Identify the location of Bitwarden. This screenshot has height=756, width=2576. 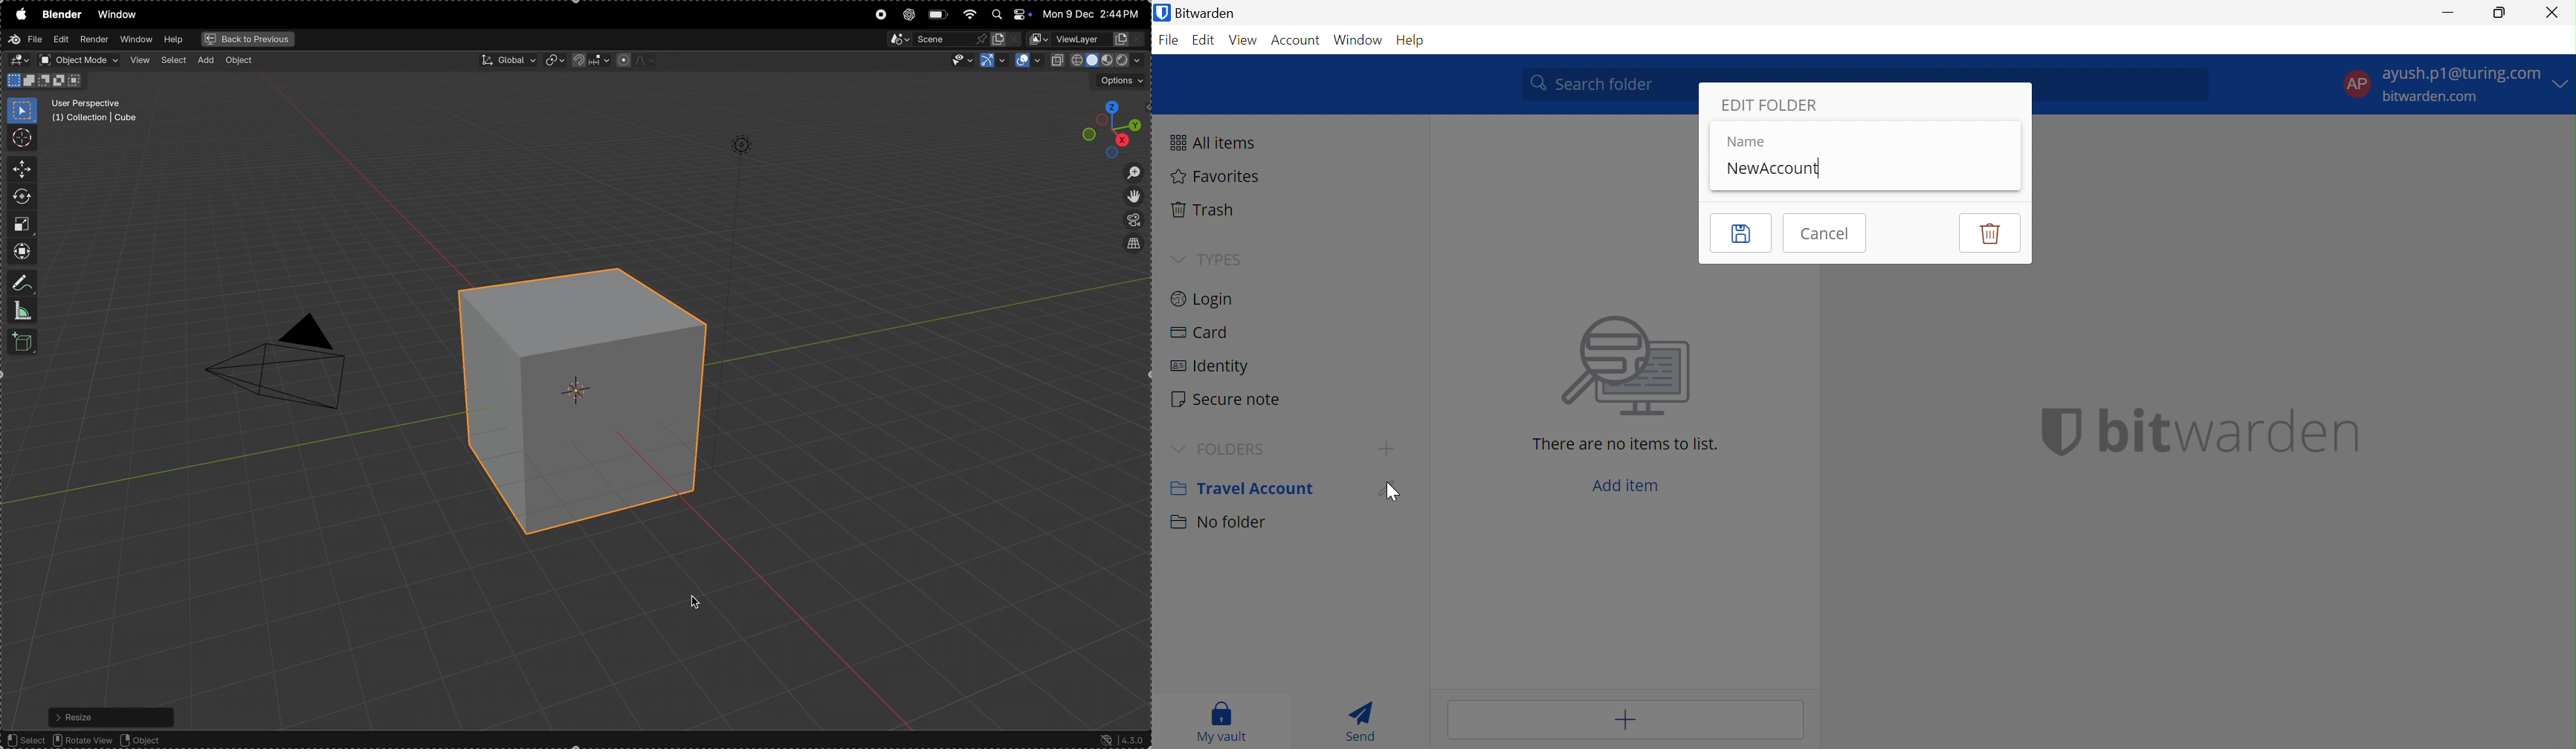
(1199, 13).